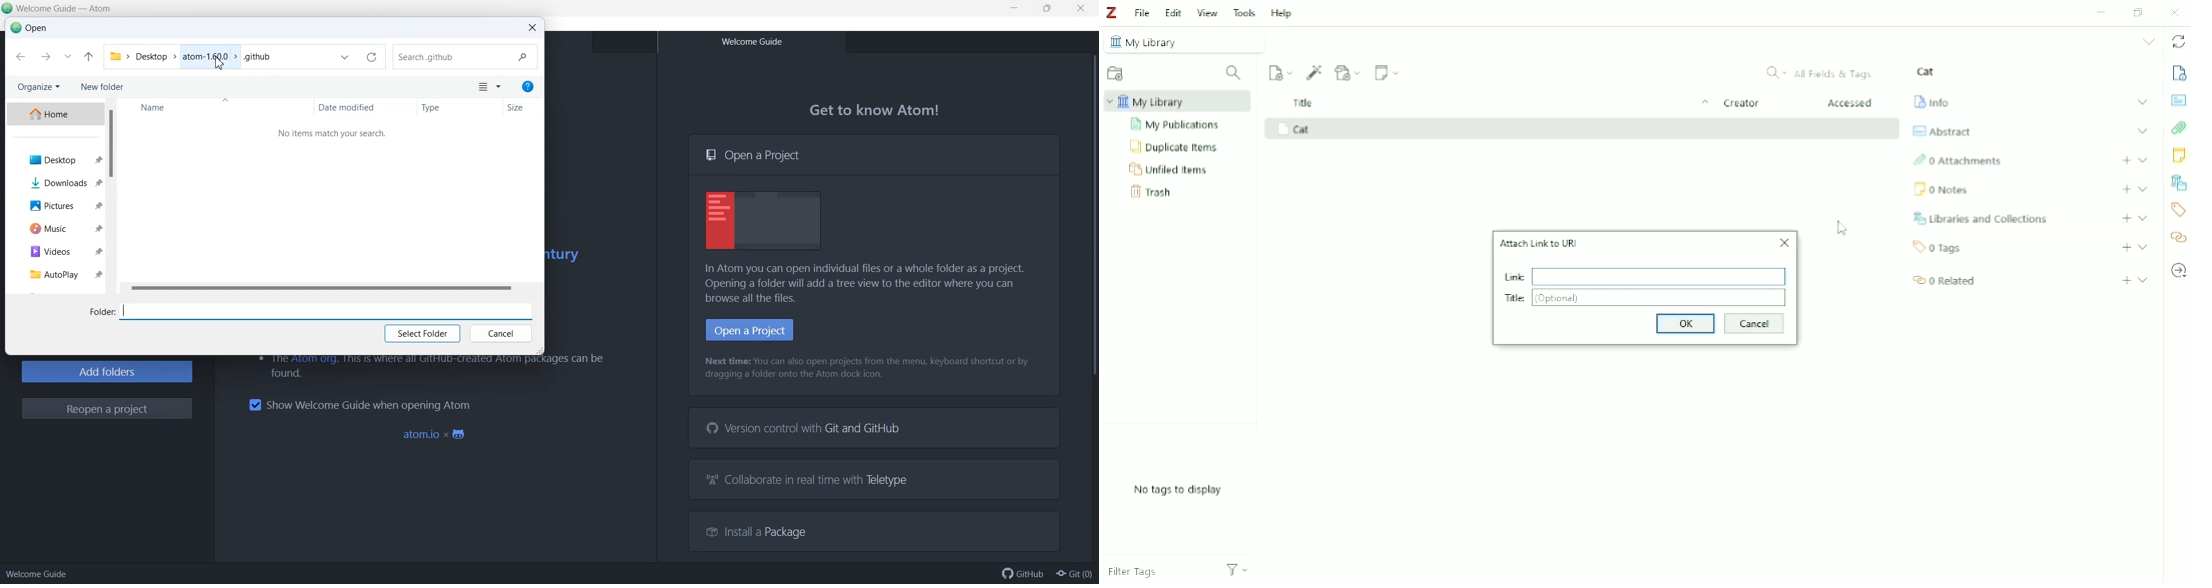  I want to click on New Note, so click(1388, 72).